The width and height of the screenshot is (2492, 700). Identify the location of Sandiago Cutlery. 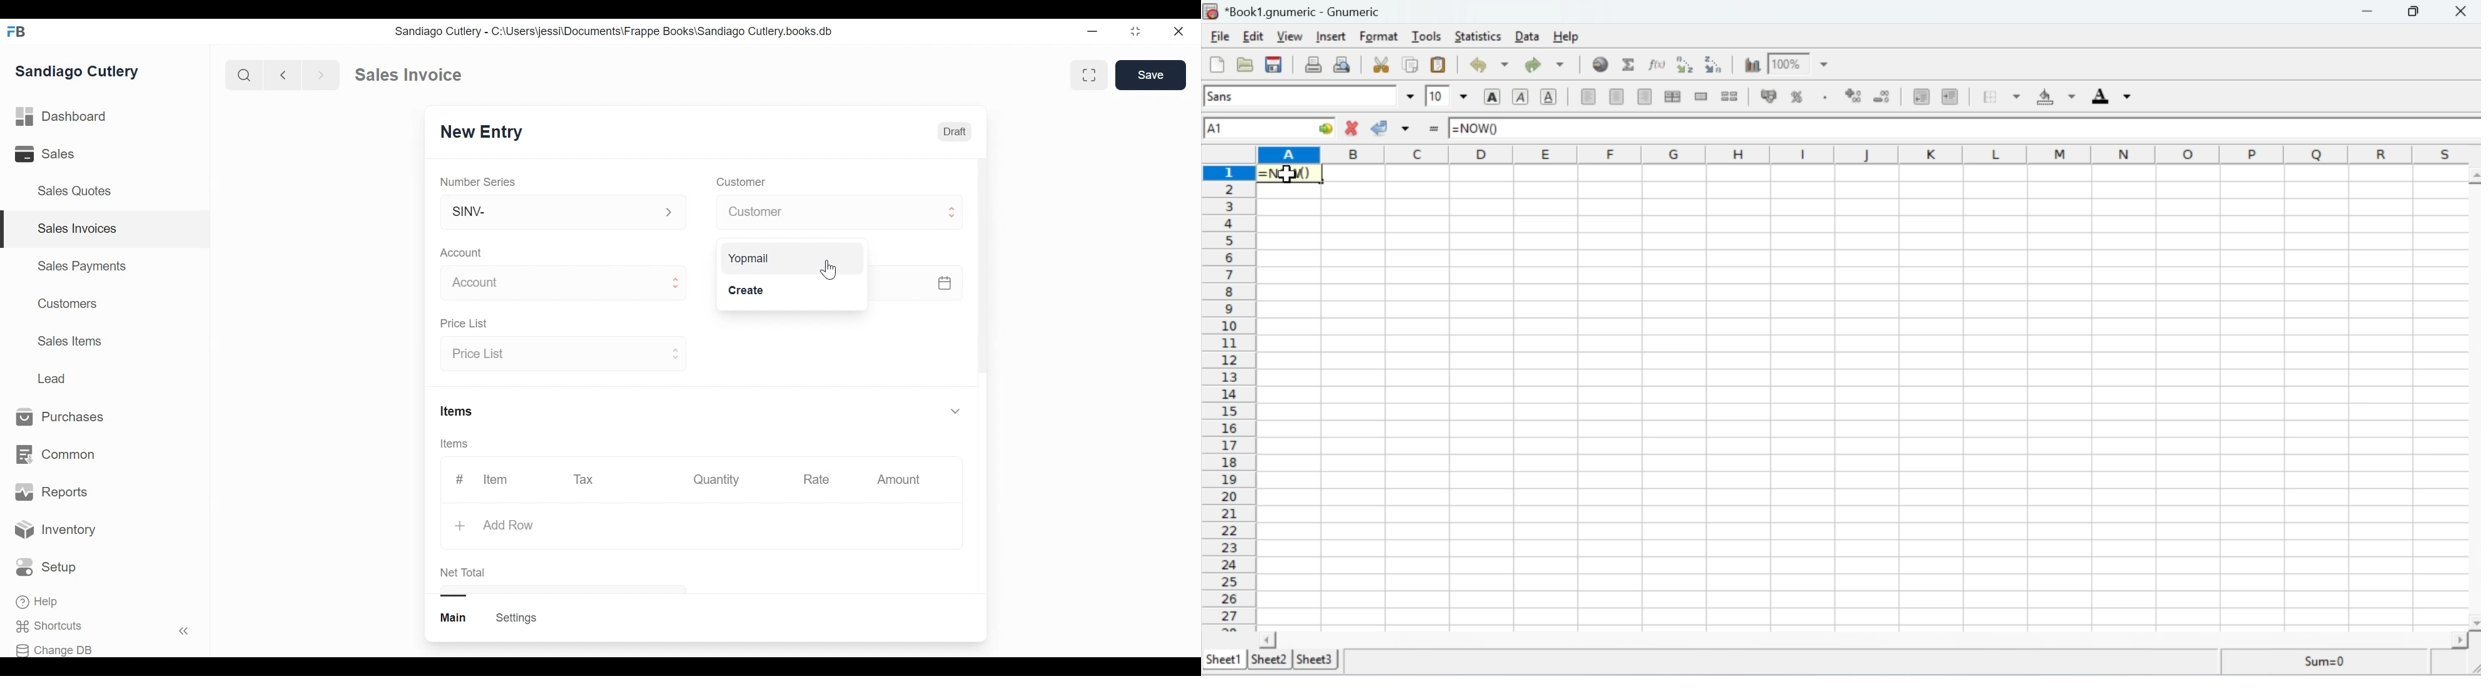
(81, 71).